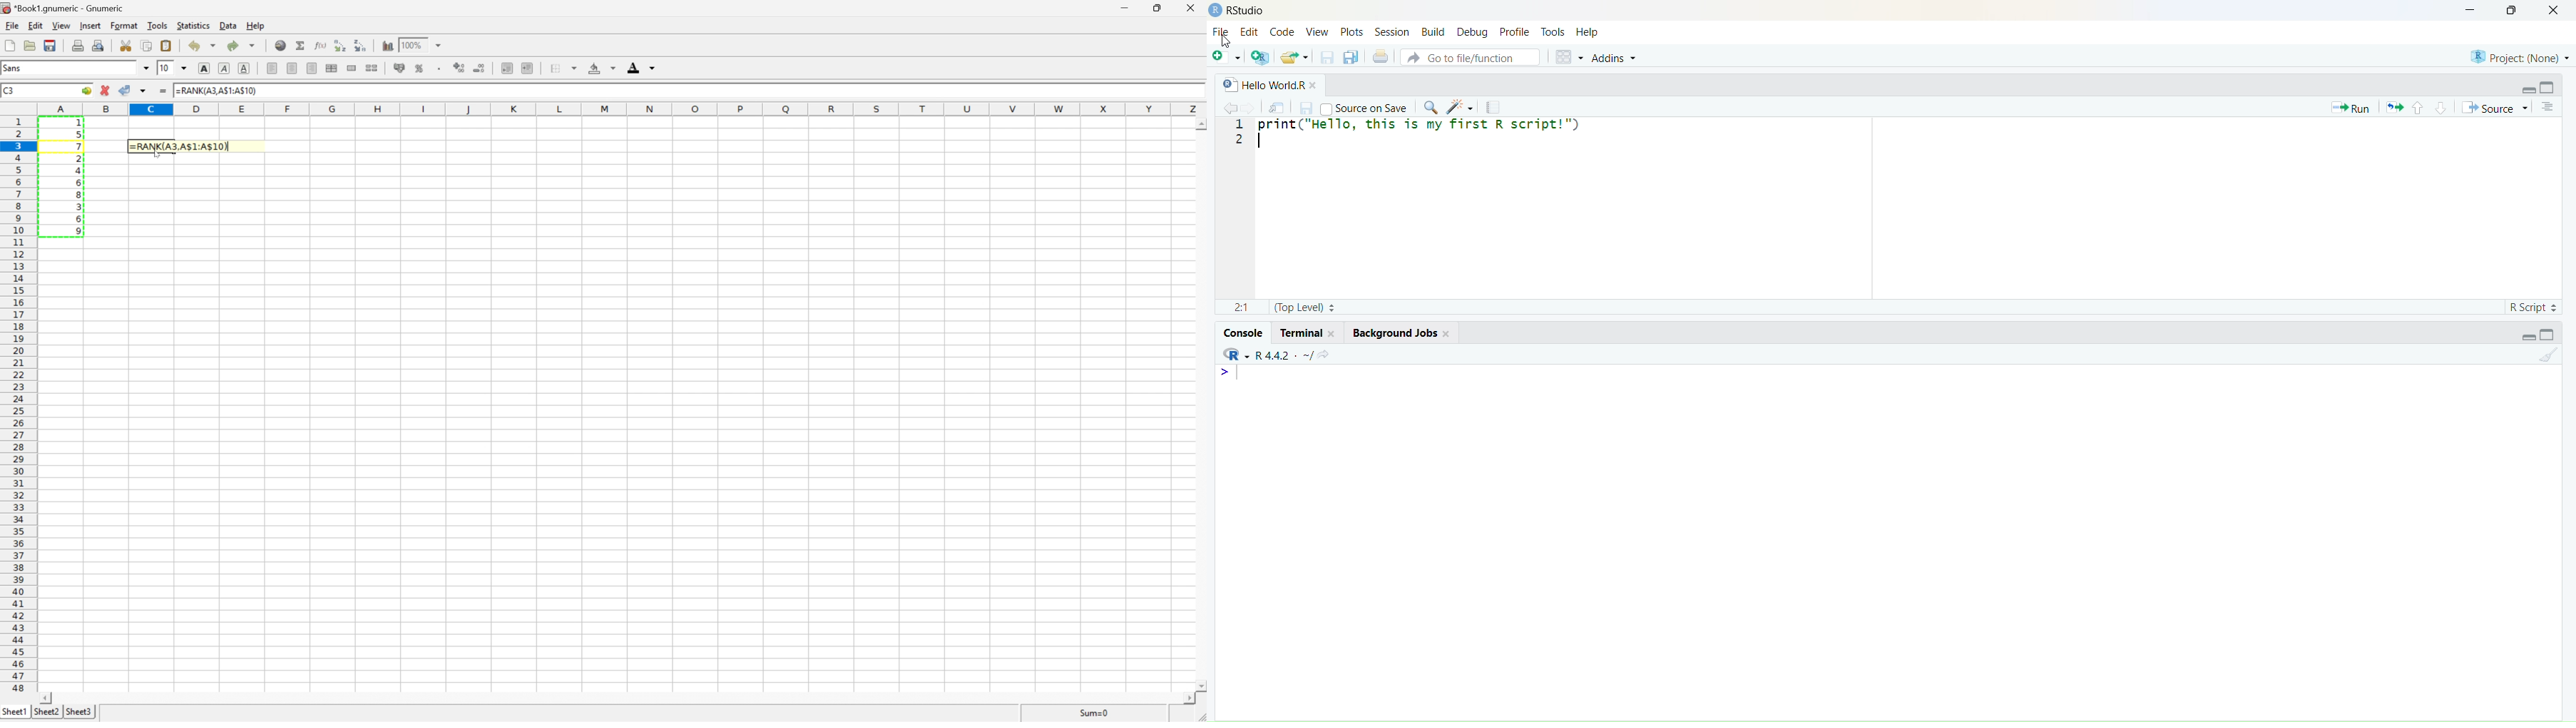  I want to click on Console, so click(1244, 332).